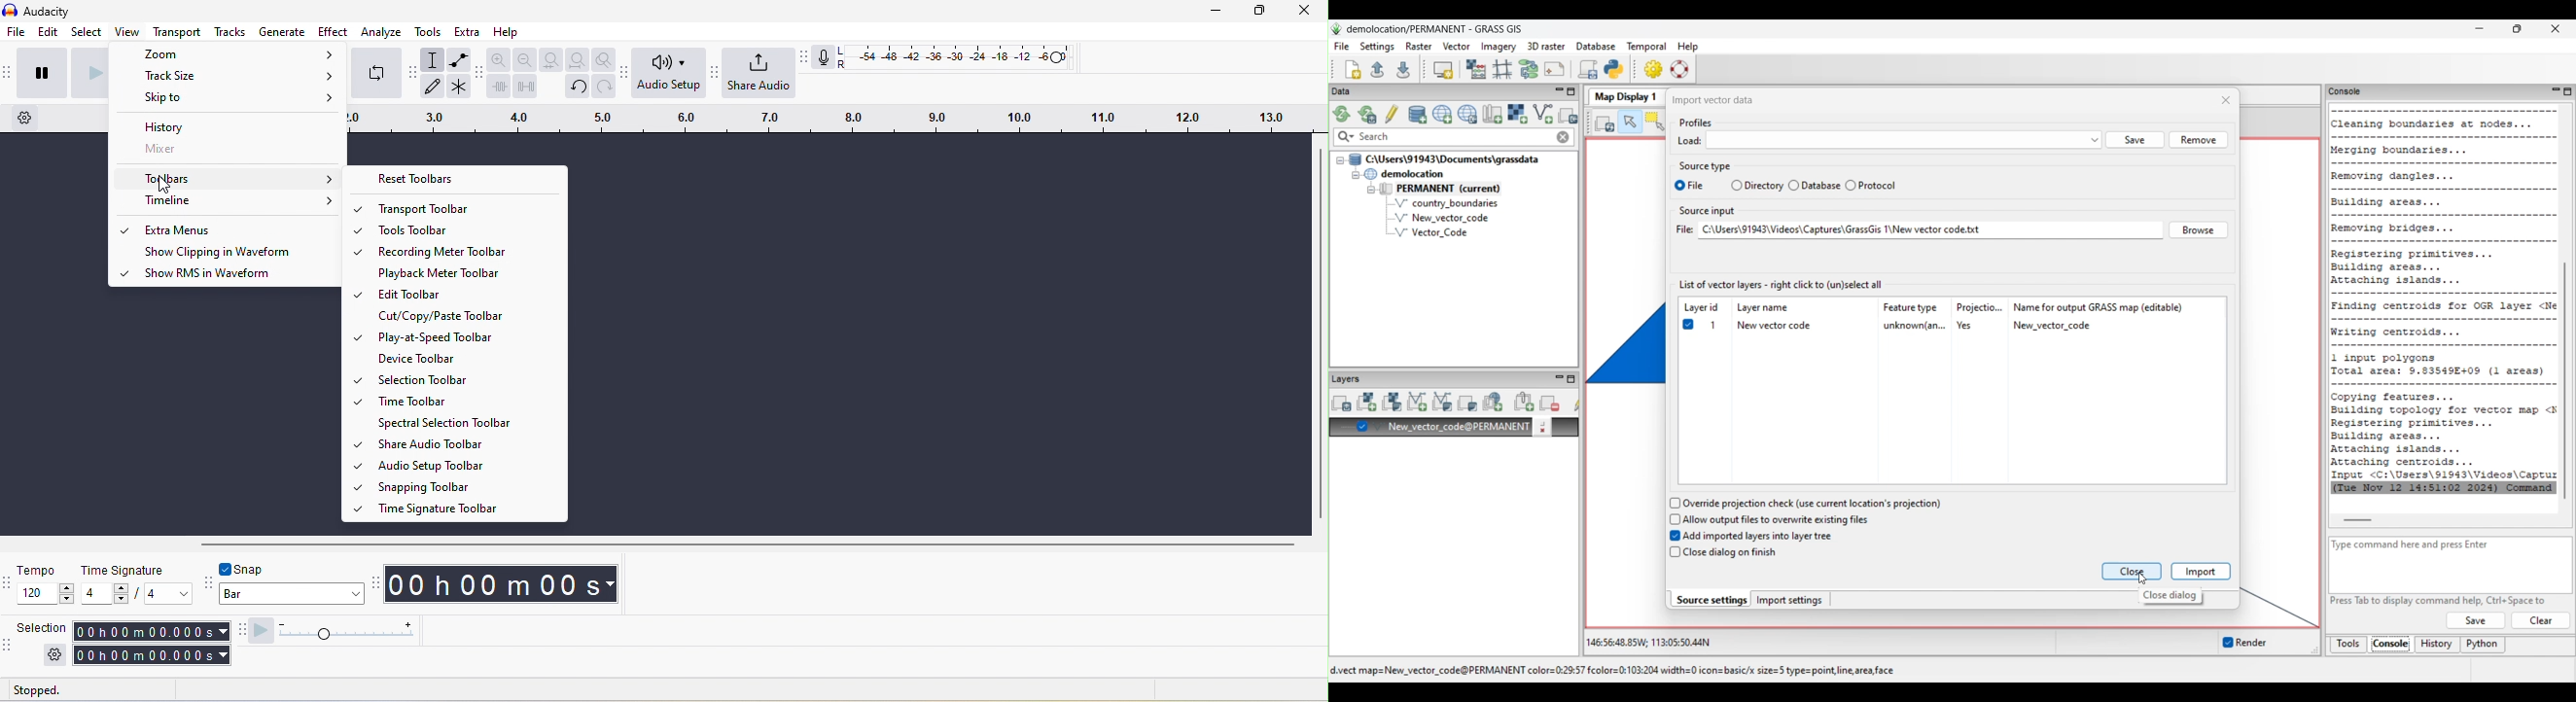 Image resolution: width=2576 pixels, height=728 pixels. What do you see at coordinates (466, 228) in the screenshot?
I see `Tools toolbar` at bounding box center [466, 228].